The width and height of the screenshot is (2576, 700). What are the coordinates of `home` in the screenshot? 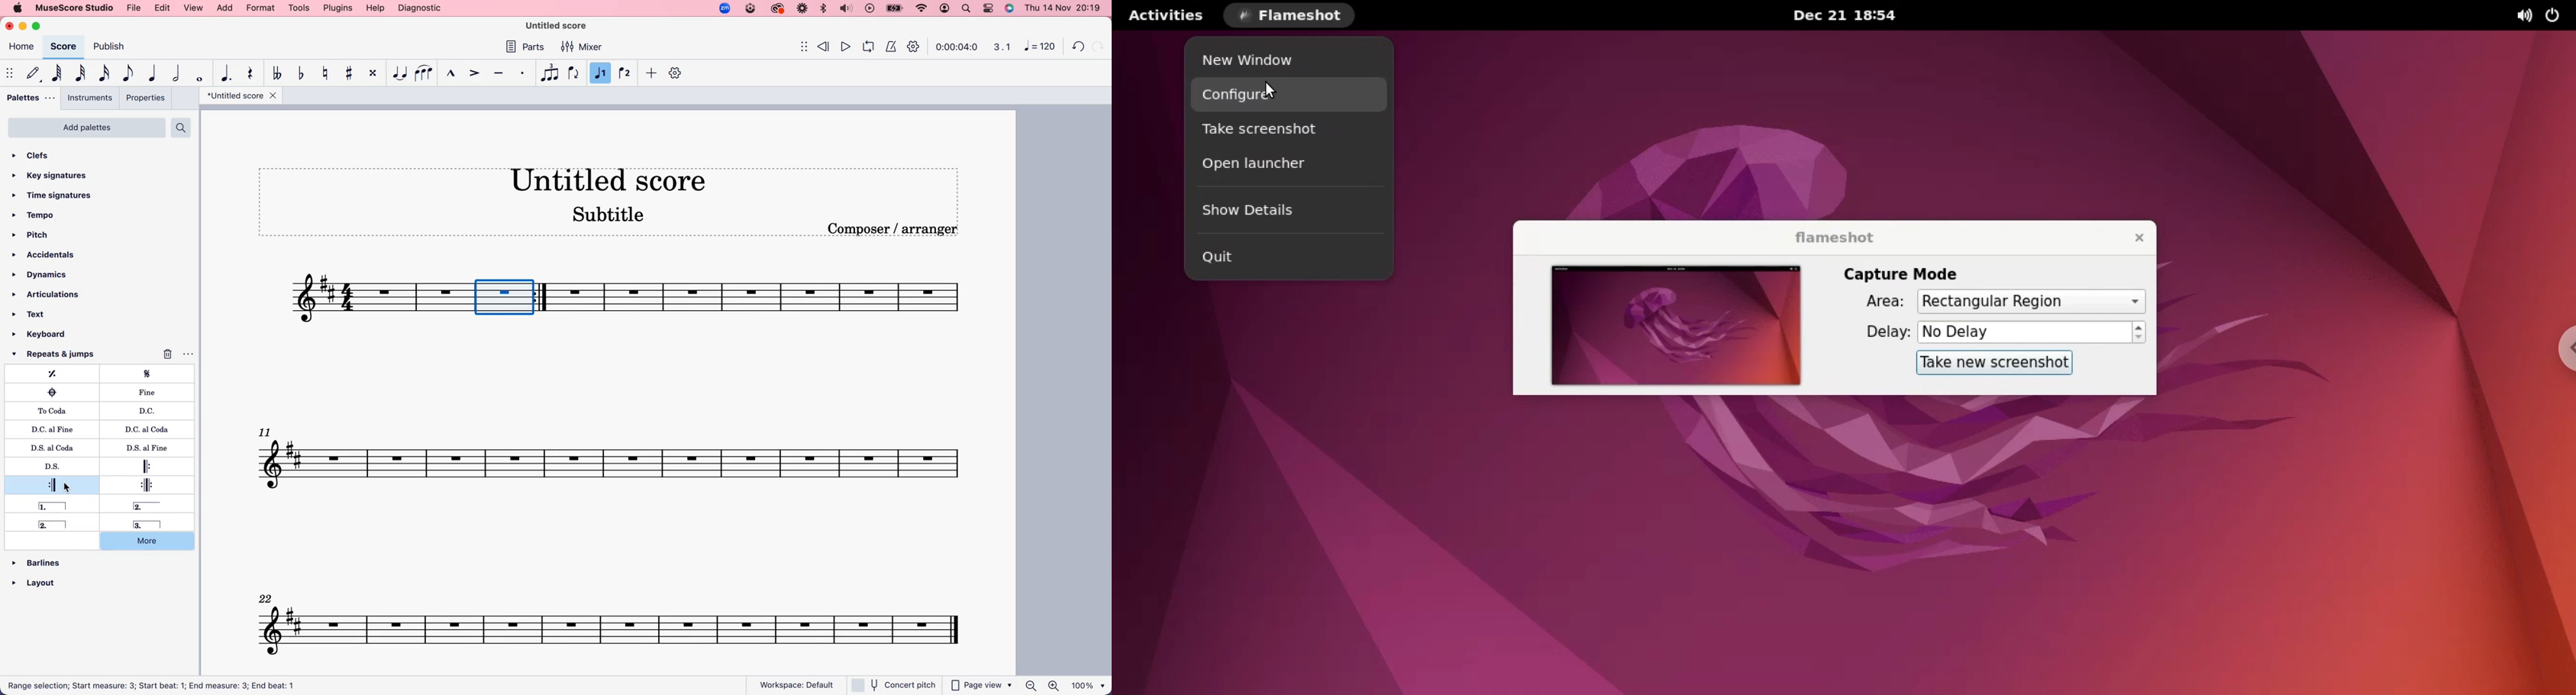 It's located at (22, 48).